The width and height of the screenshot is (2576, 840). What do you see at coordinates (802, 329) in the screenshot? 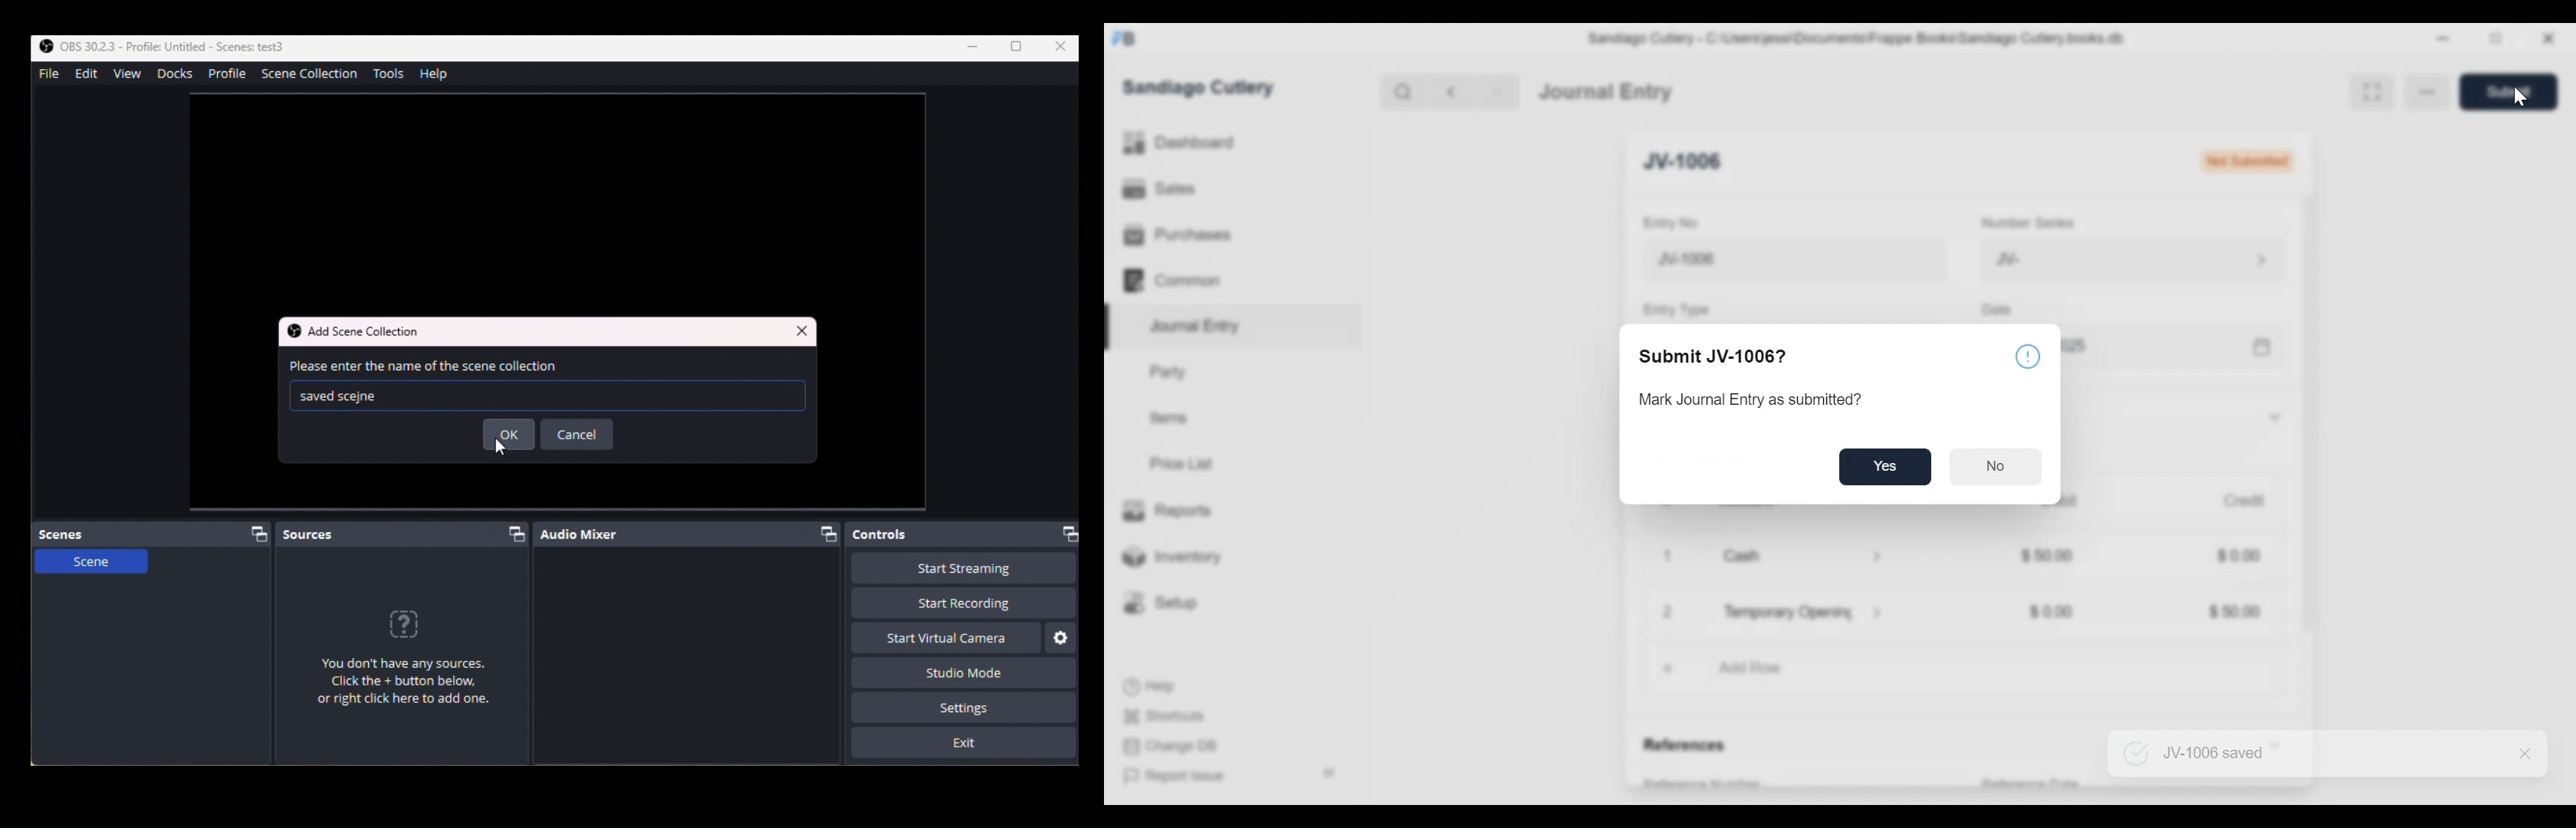
I see `Close` at bounding box center [802, 329].